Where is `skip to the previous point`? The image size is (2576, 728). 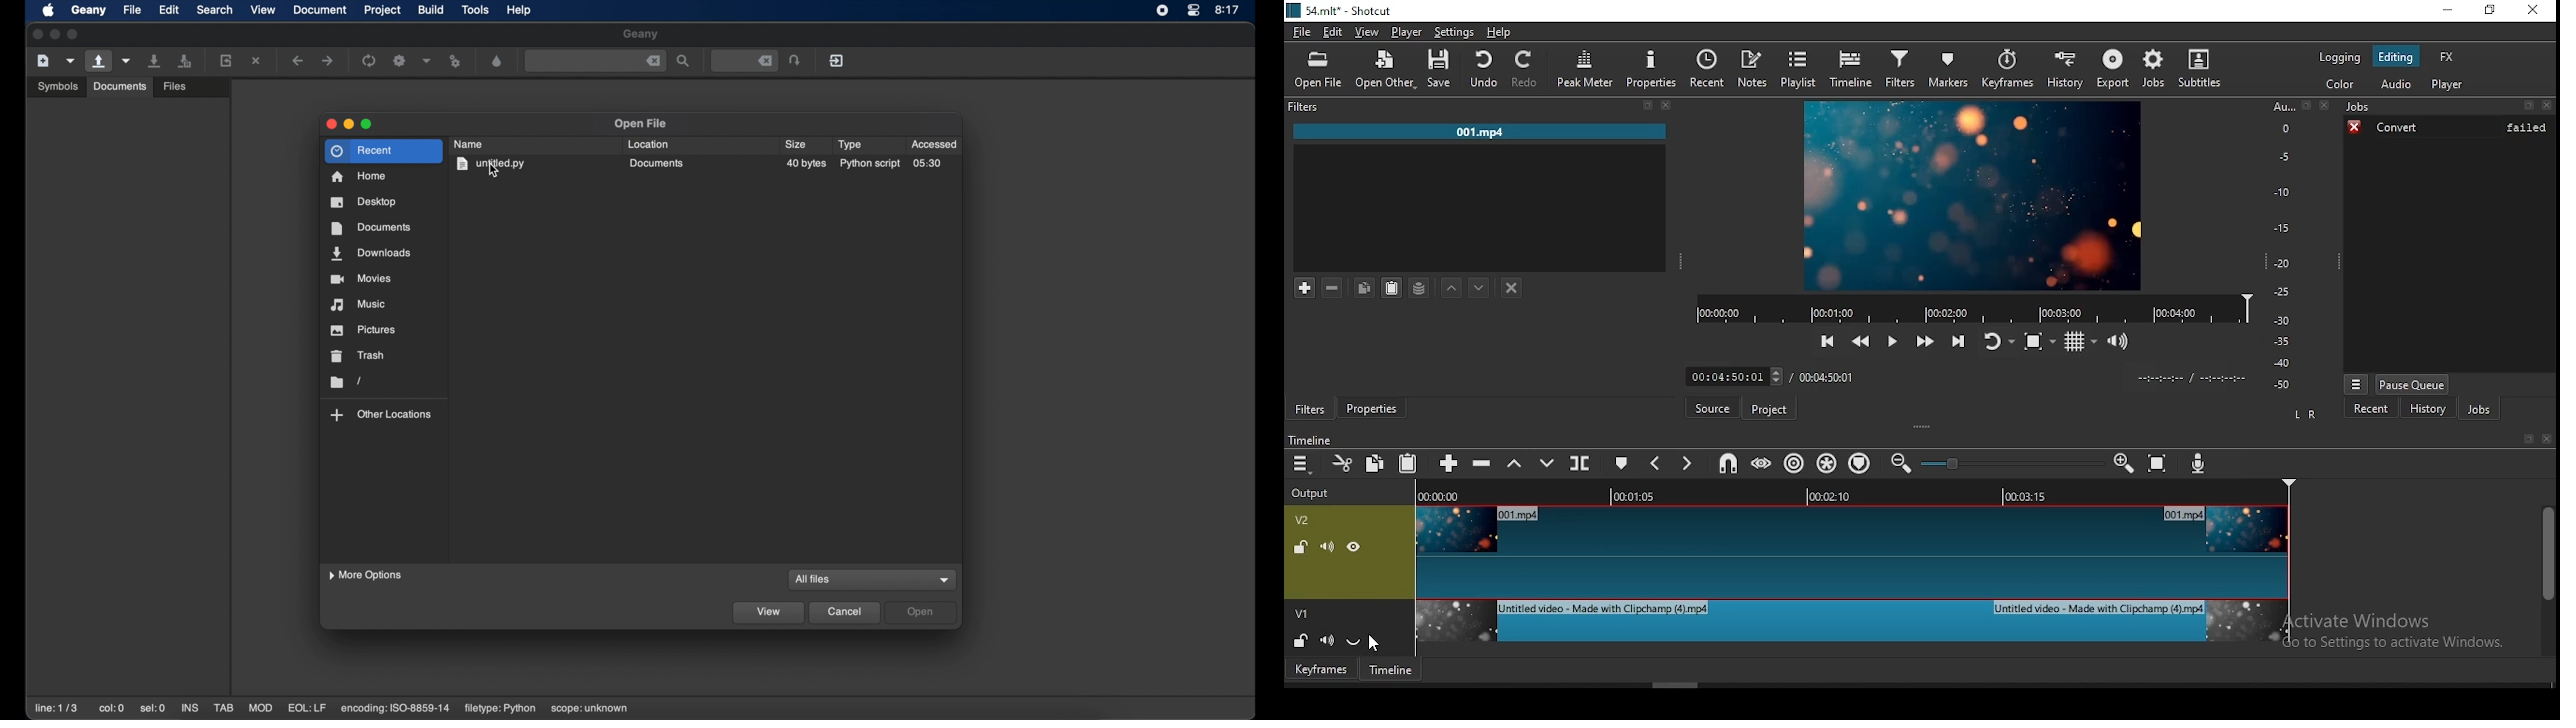 skip to the previous point is located at coordinates (1828, 339).